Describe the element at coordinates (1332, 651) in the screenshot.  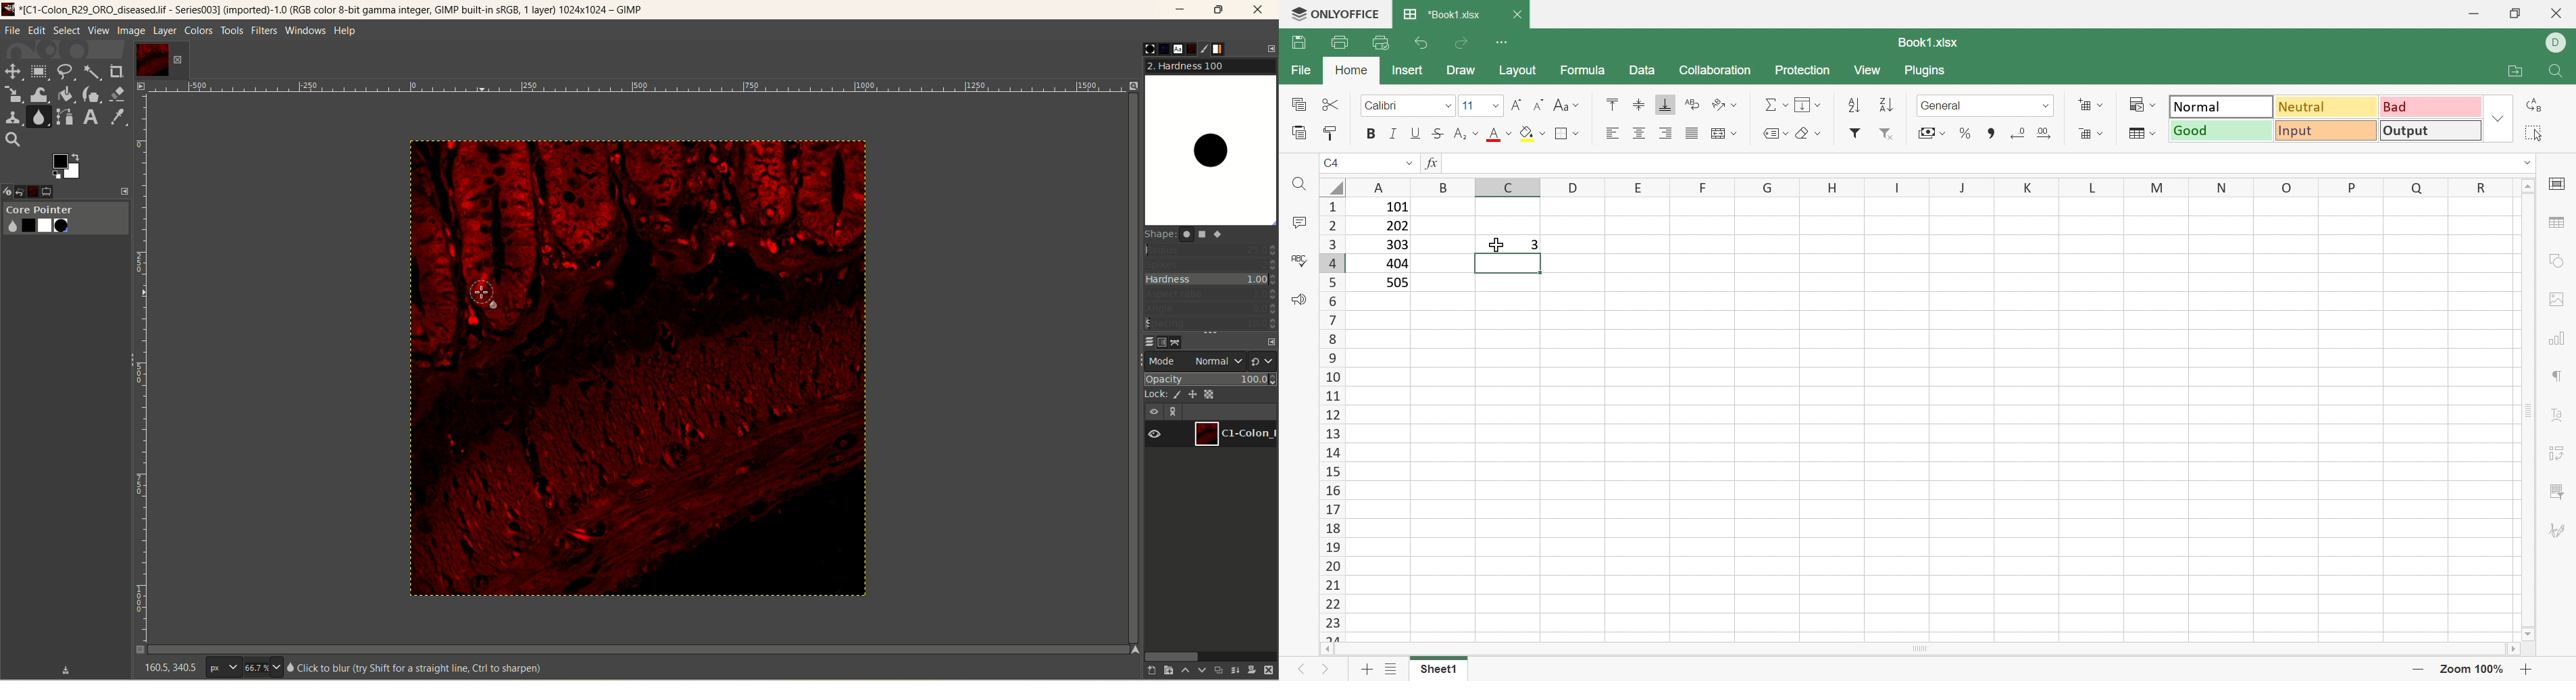
I see `Scroll Left` at that location.